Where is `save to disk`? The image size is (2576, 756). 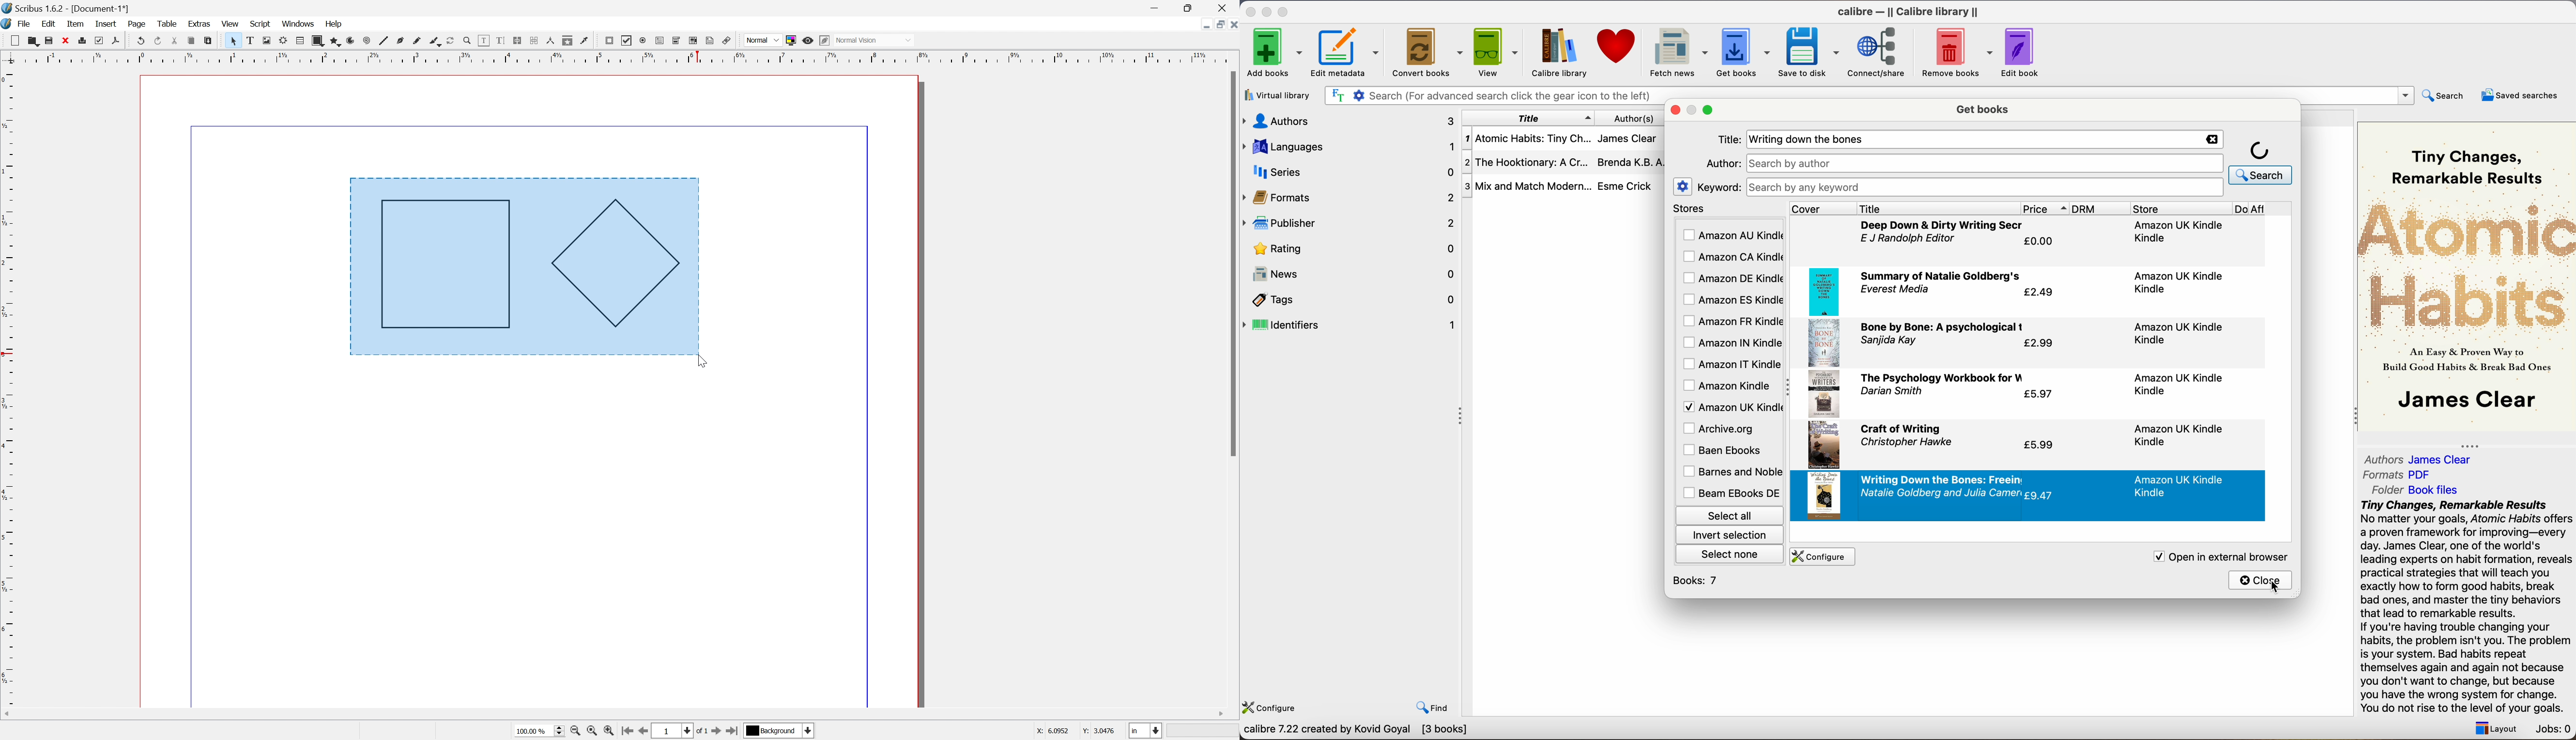
save to disk is located at coordinates (1809, 53).